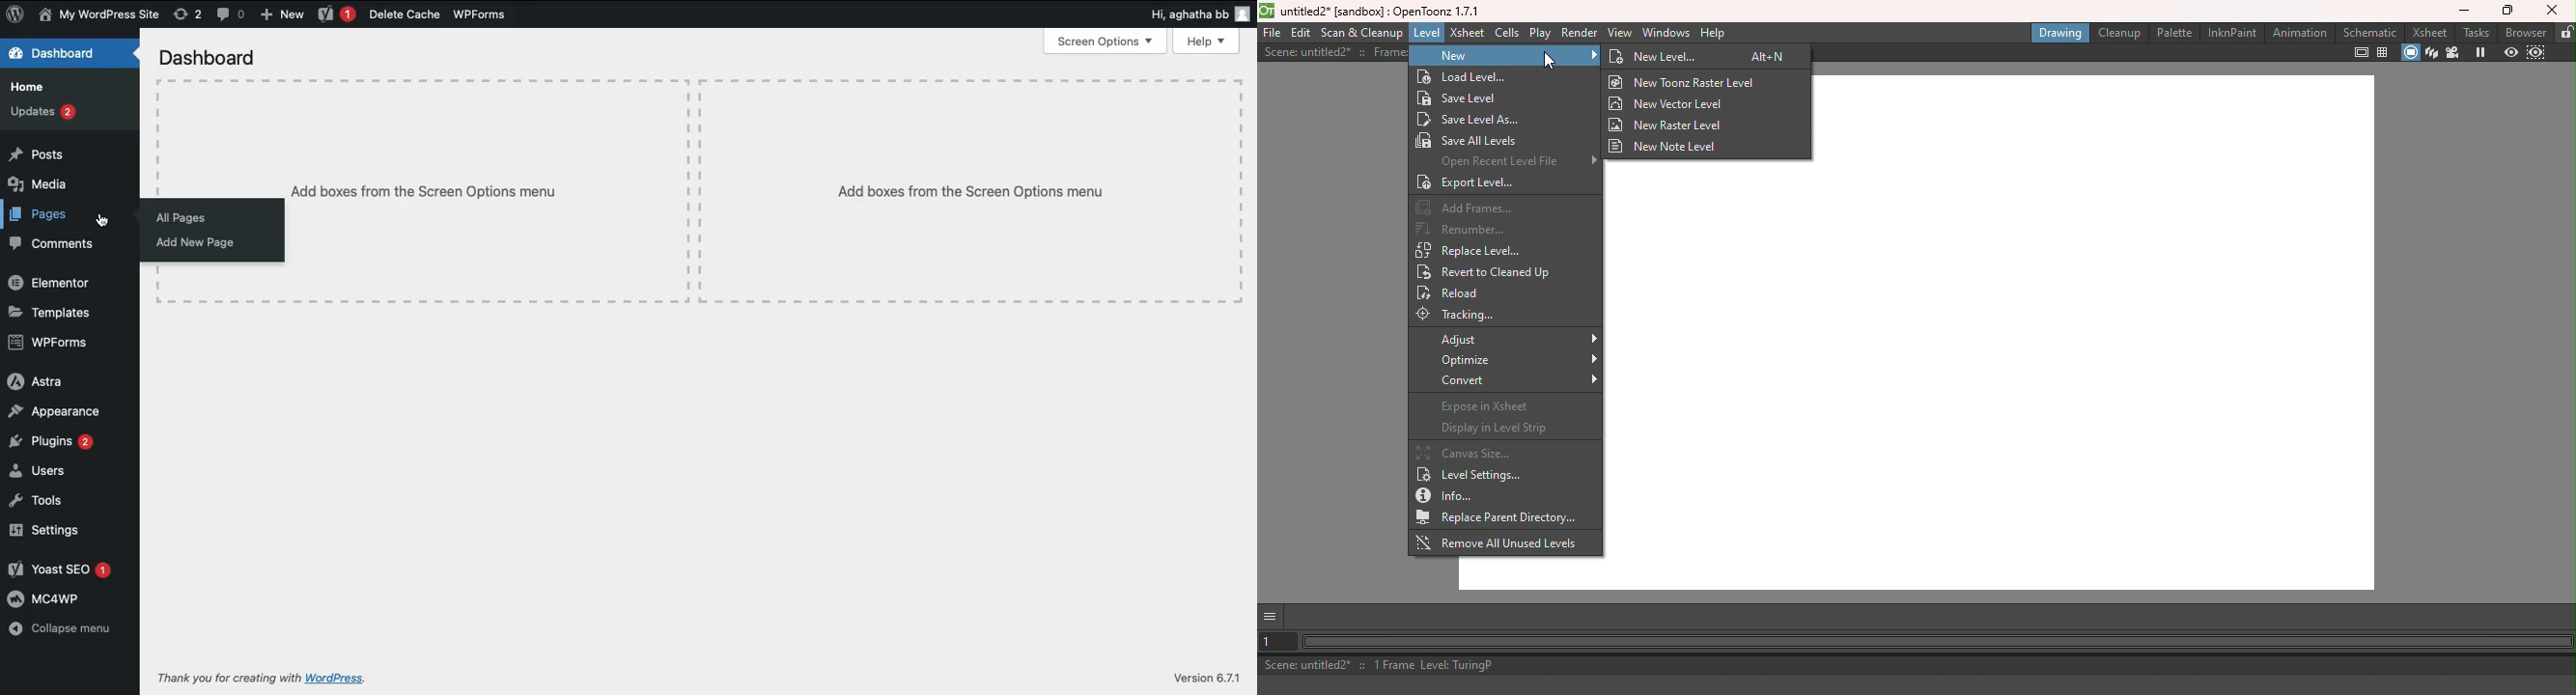  I want to click on Scan & Cleanup, so click(1361, 34).